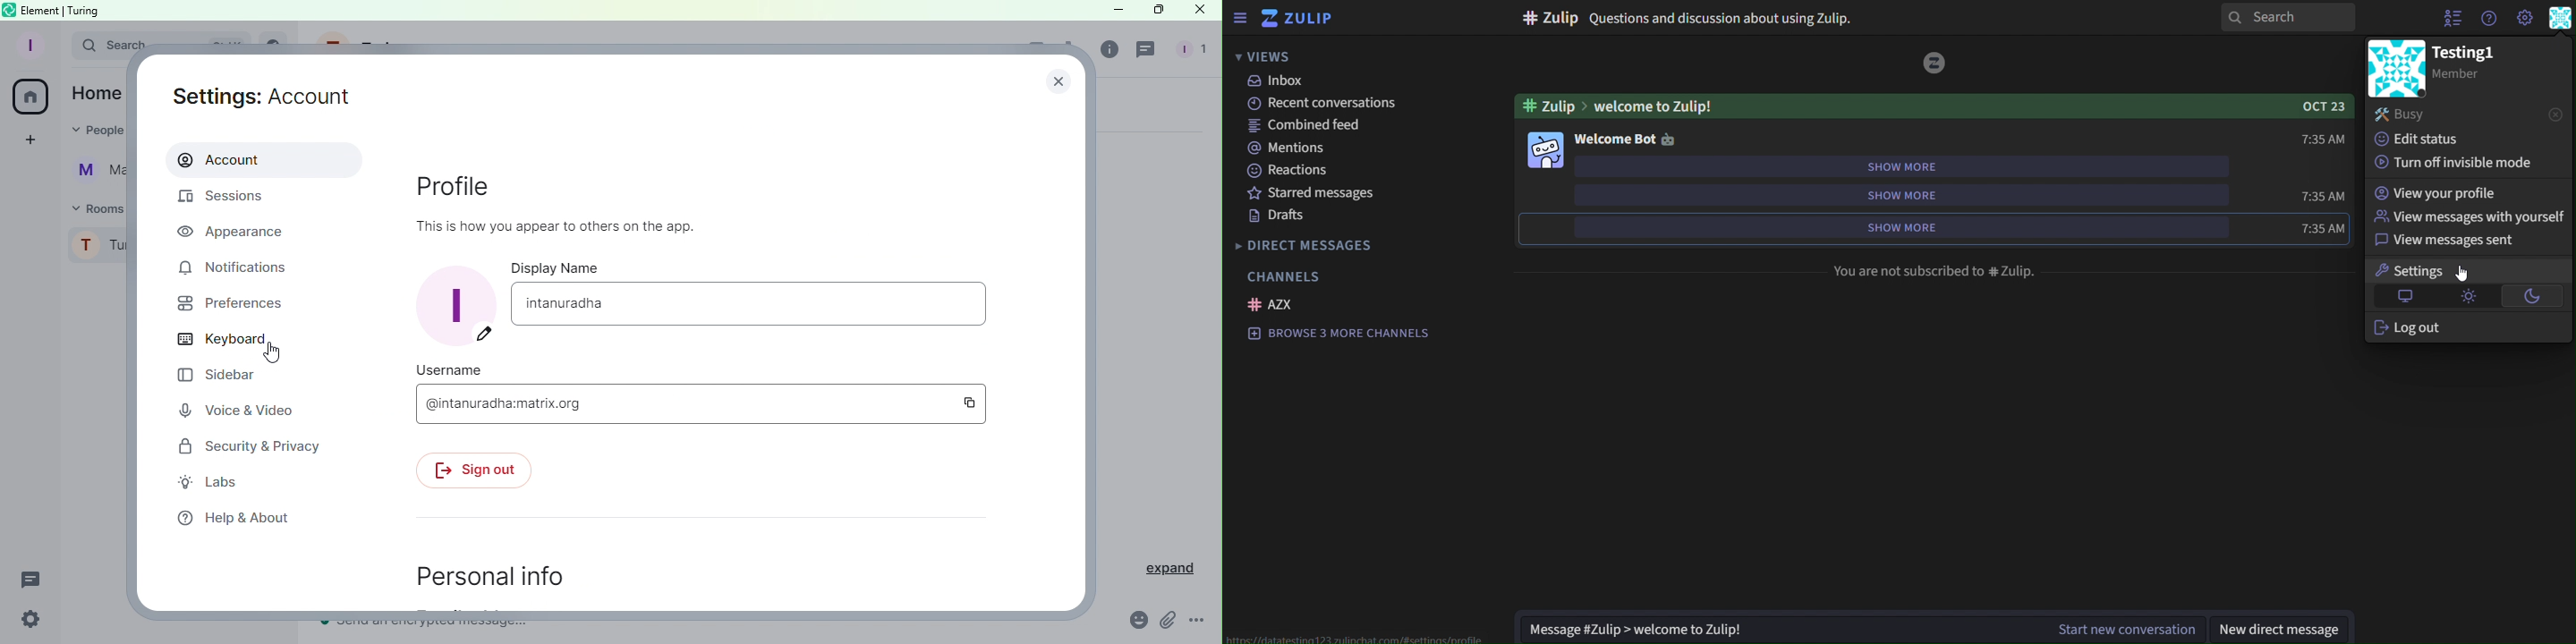 Image resolution: width=2576 pixels, height=644 pixels. Describe the element at coordinates (89, 208) in the screenshot. I see `Rooms` at that location.